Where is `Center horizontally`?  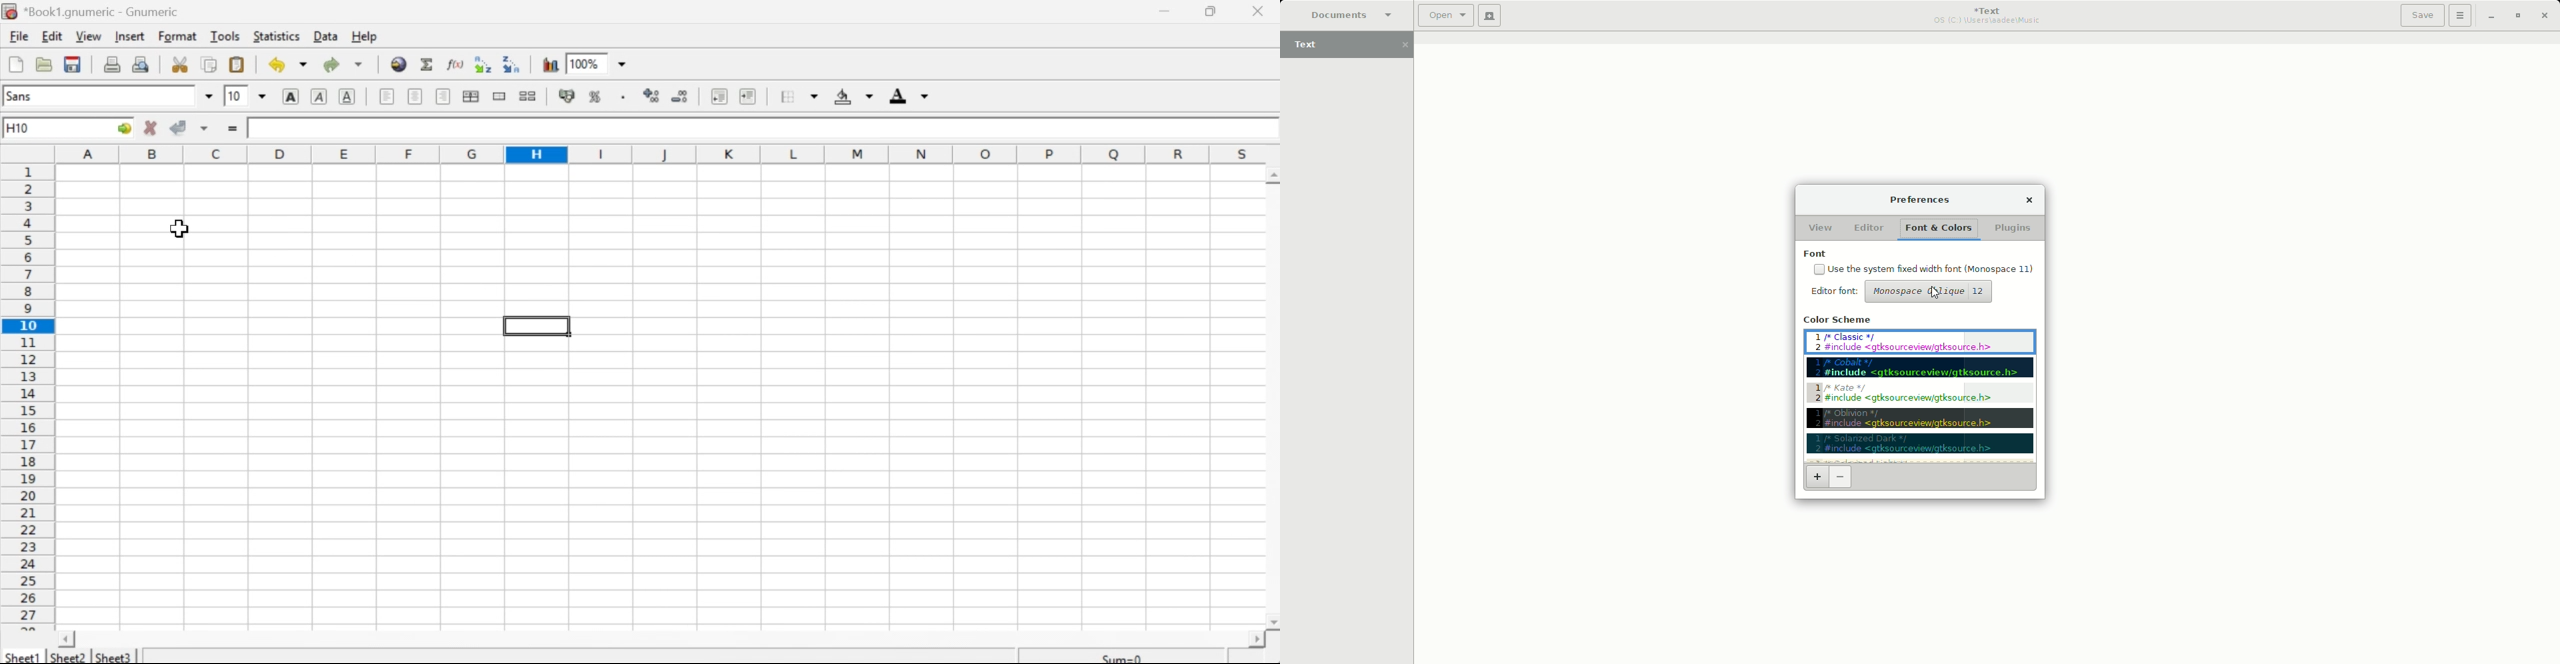 Center horizontally is located at coordinates (416, 97).